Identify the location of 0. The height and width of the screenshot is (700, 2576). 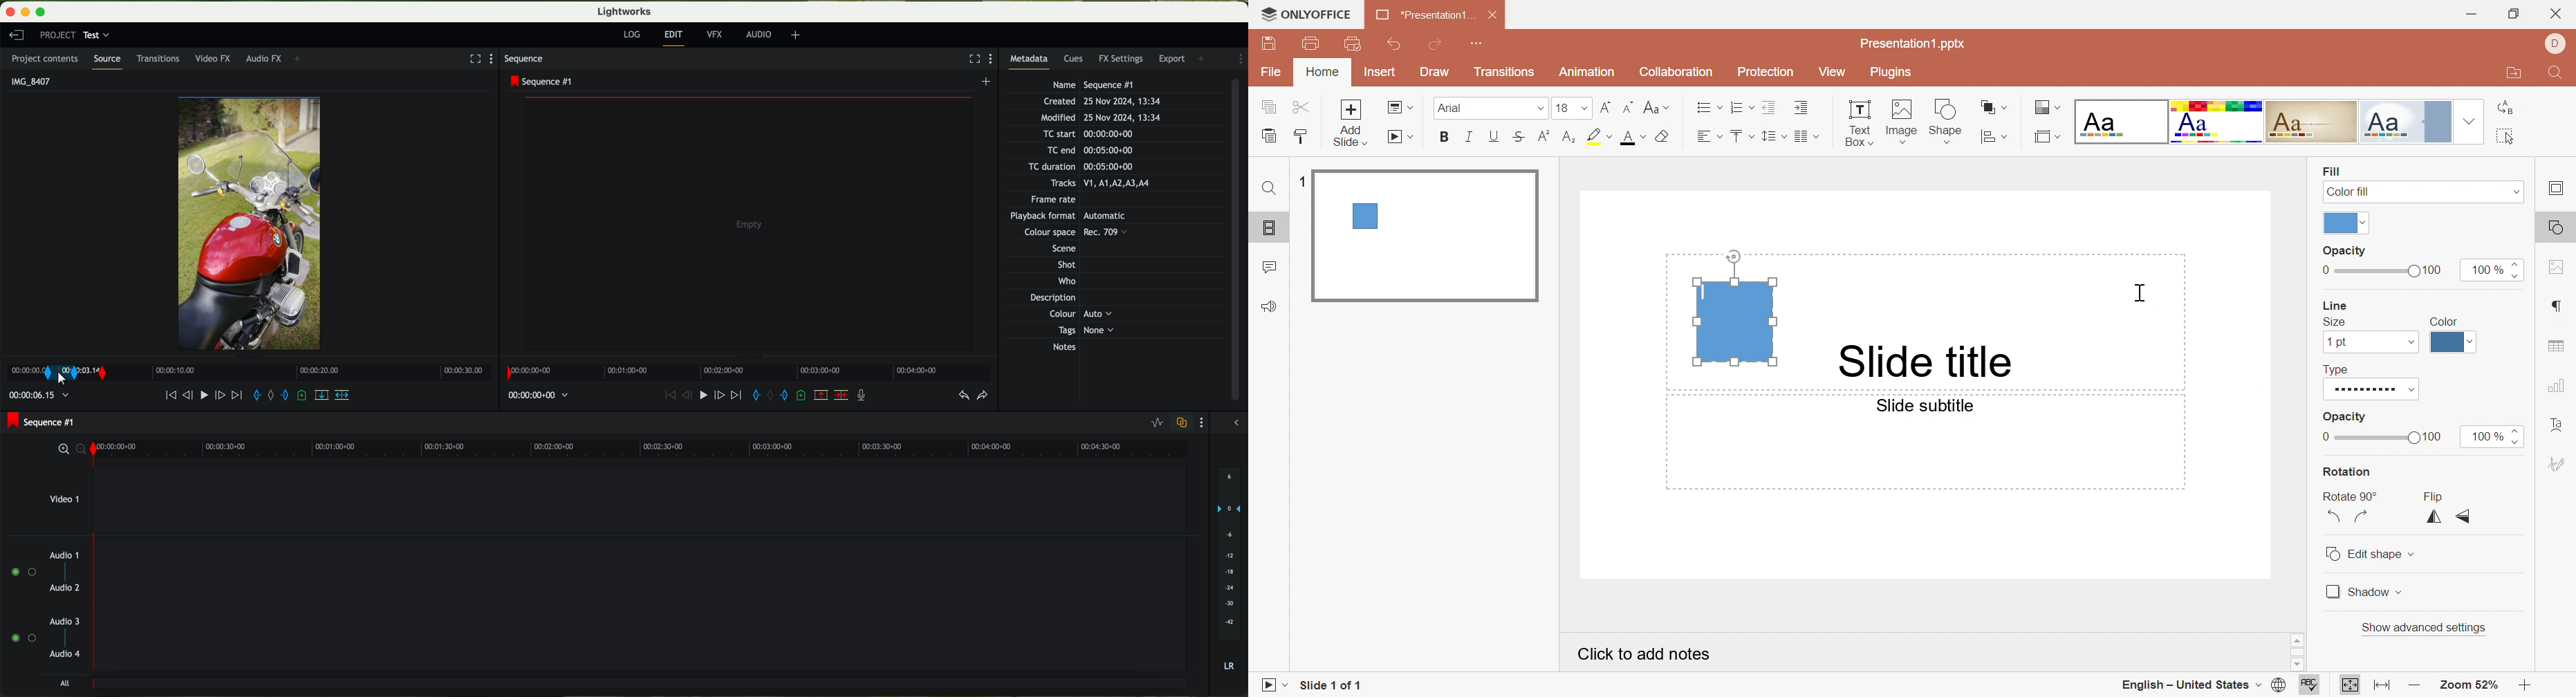
(2325, 438).